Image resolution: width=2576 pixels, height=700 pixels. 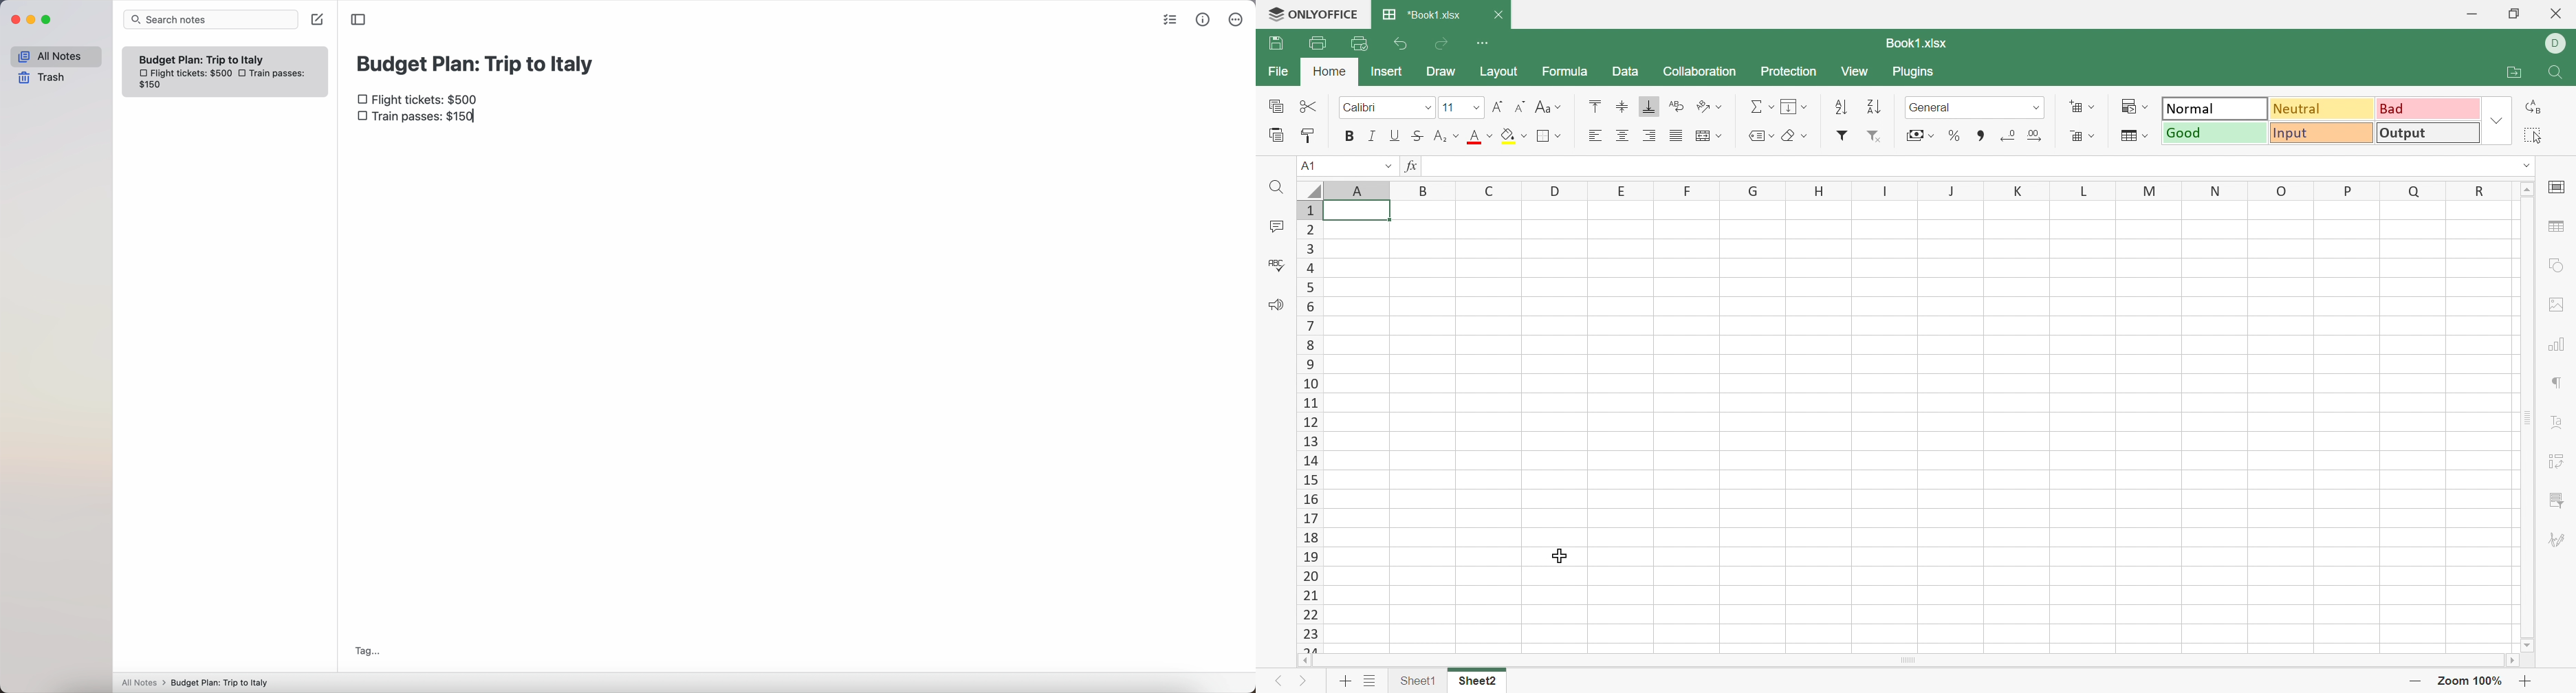 I want to click on close Simplenote, so click(x=15, y=19).